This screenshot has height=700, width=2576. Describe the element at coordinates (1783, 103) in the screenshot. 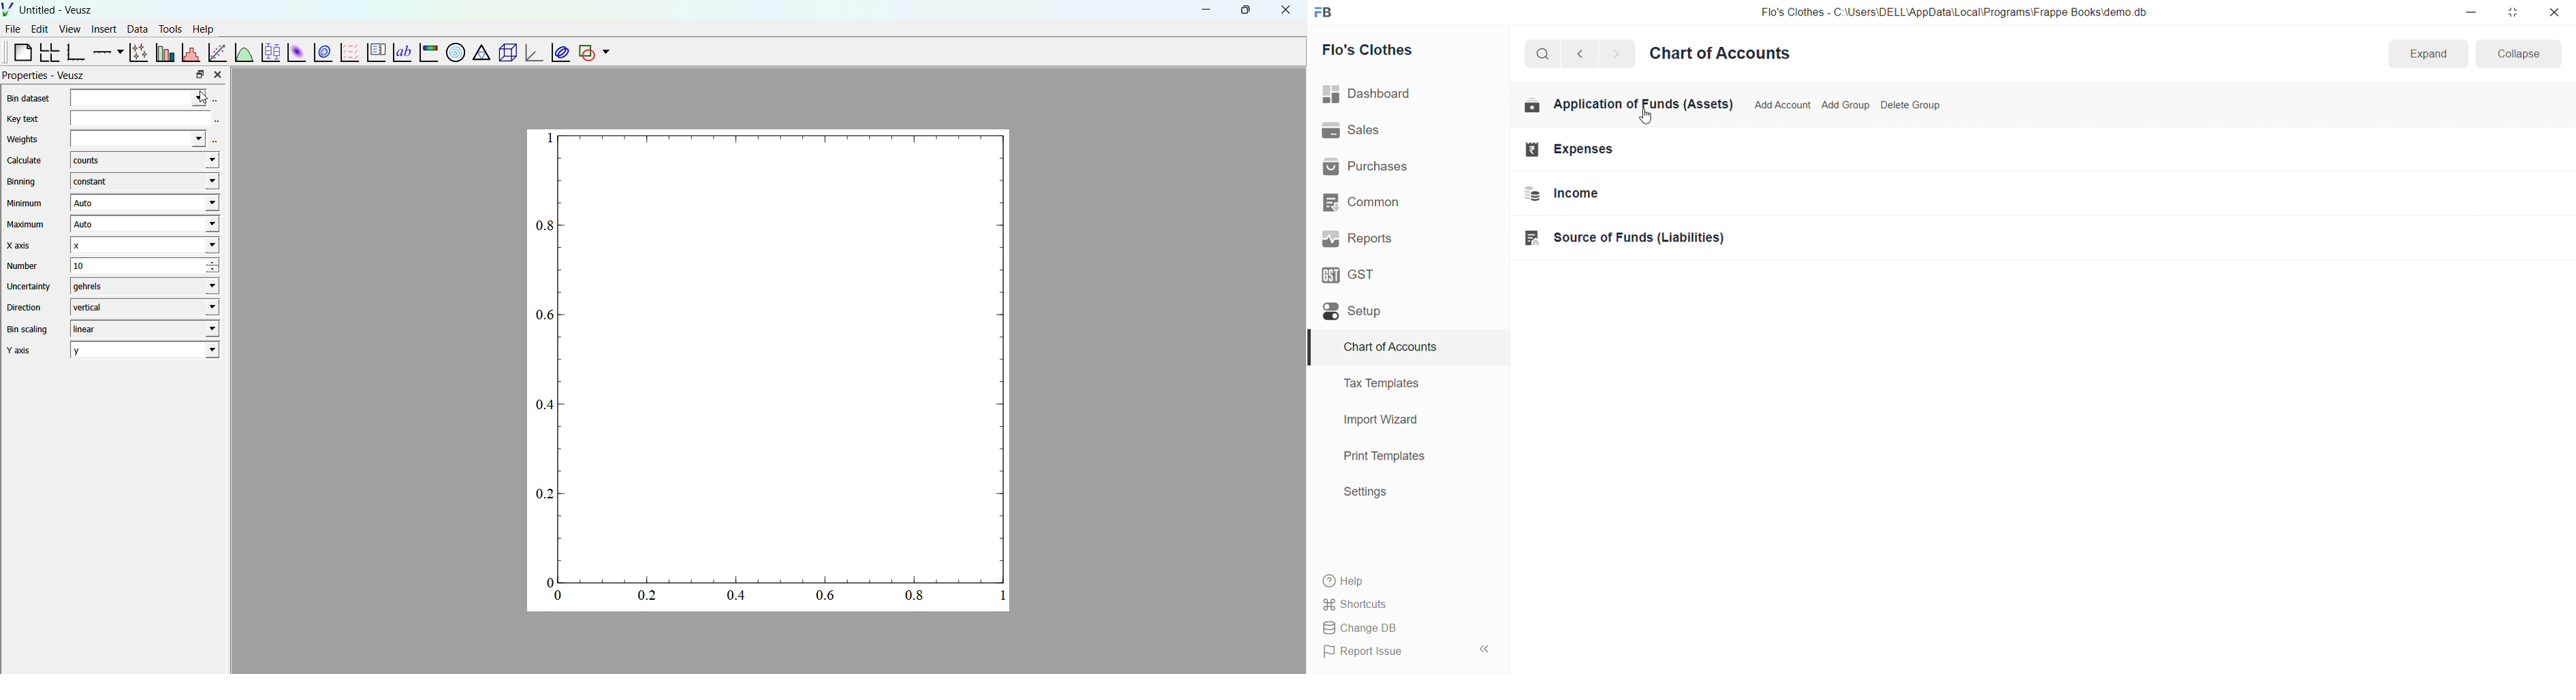

I see `Add Account` at that location.